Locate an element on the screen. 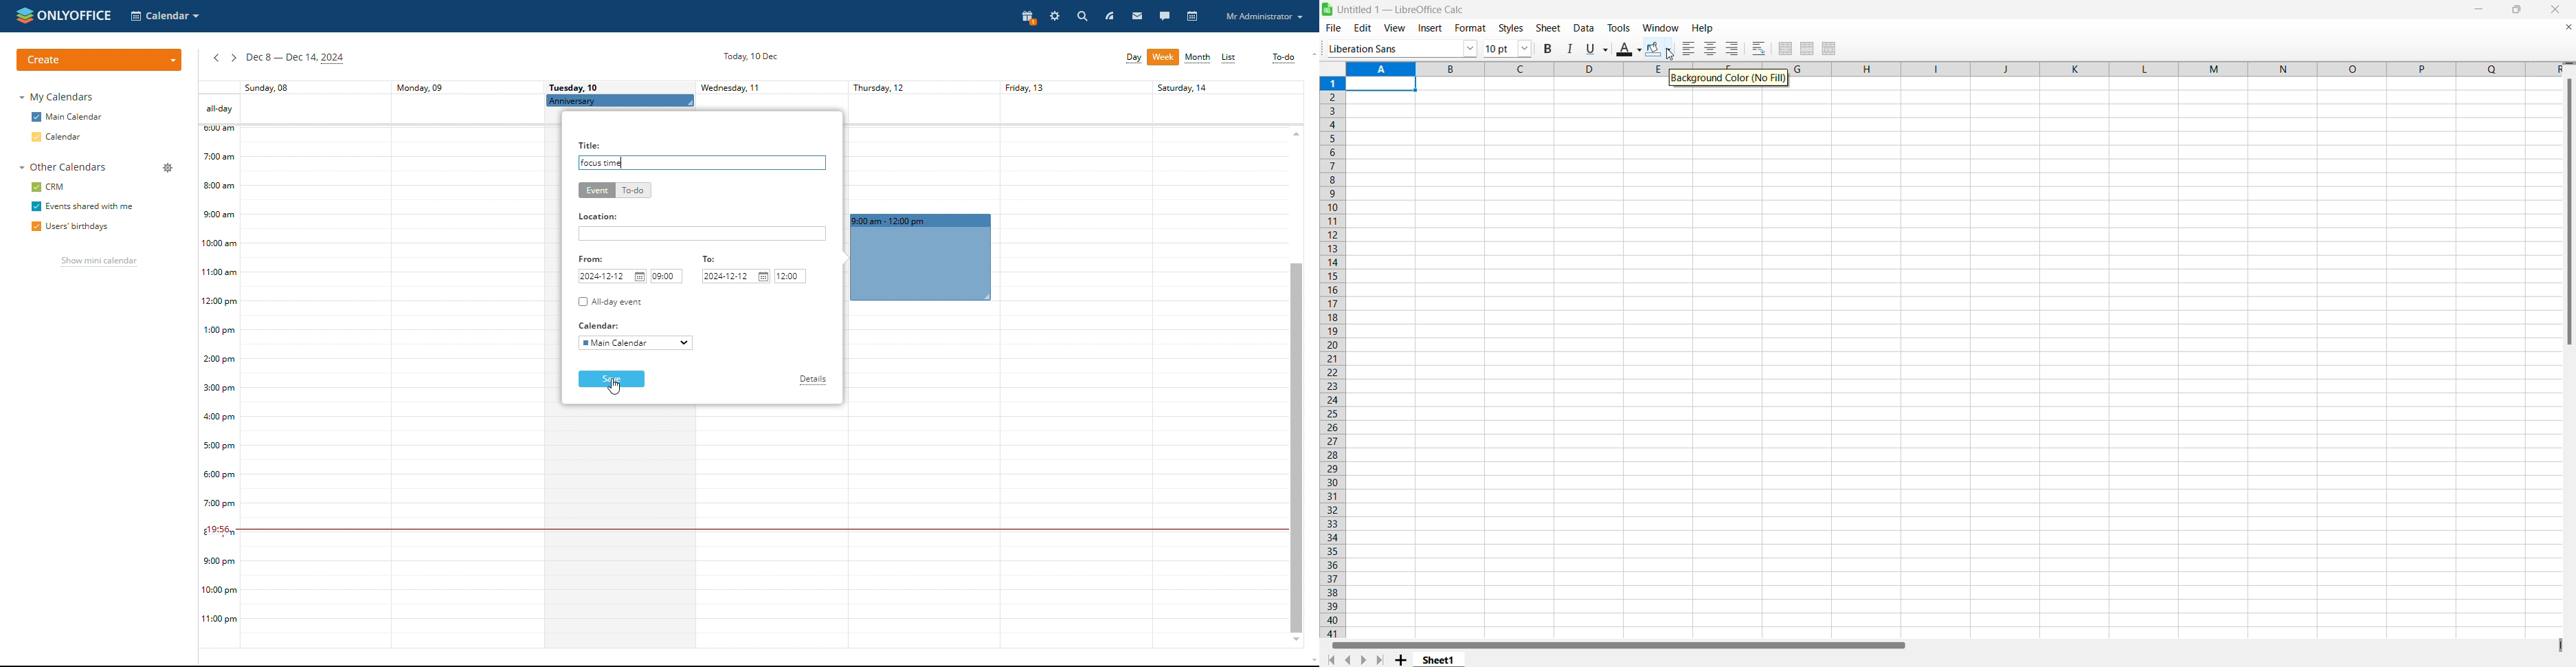  data is located at coordinates (1584, 29).